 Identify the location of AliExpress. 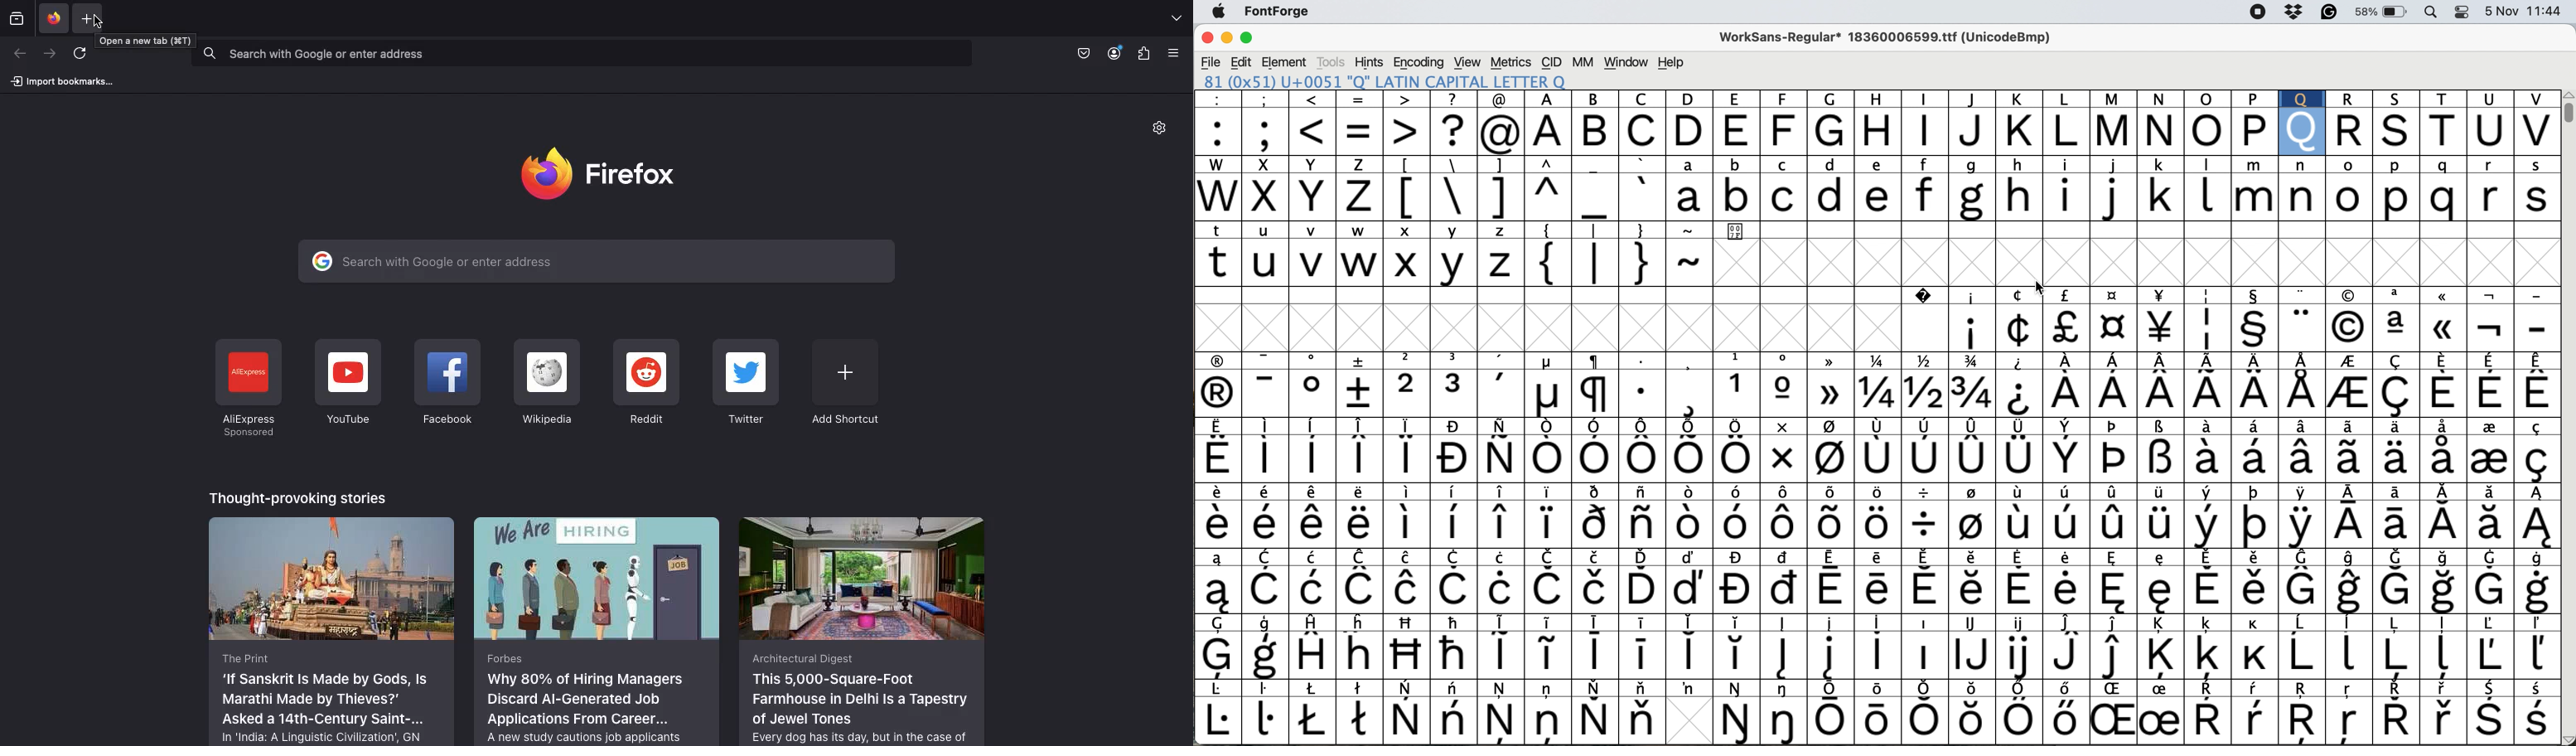
(247, 389).